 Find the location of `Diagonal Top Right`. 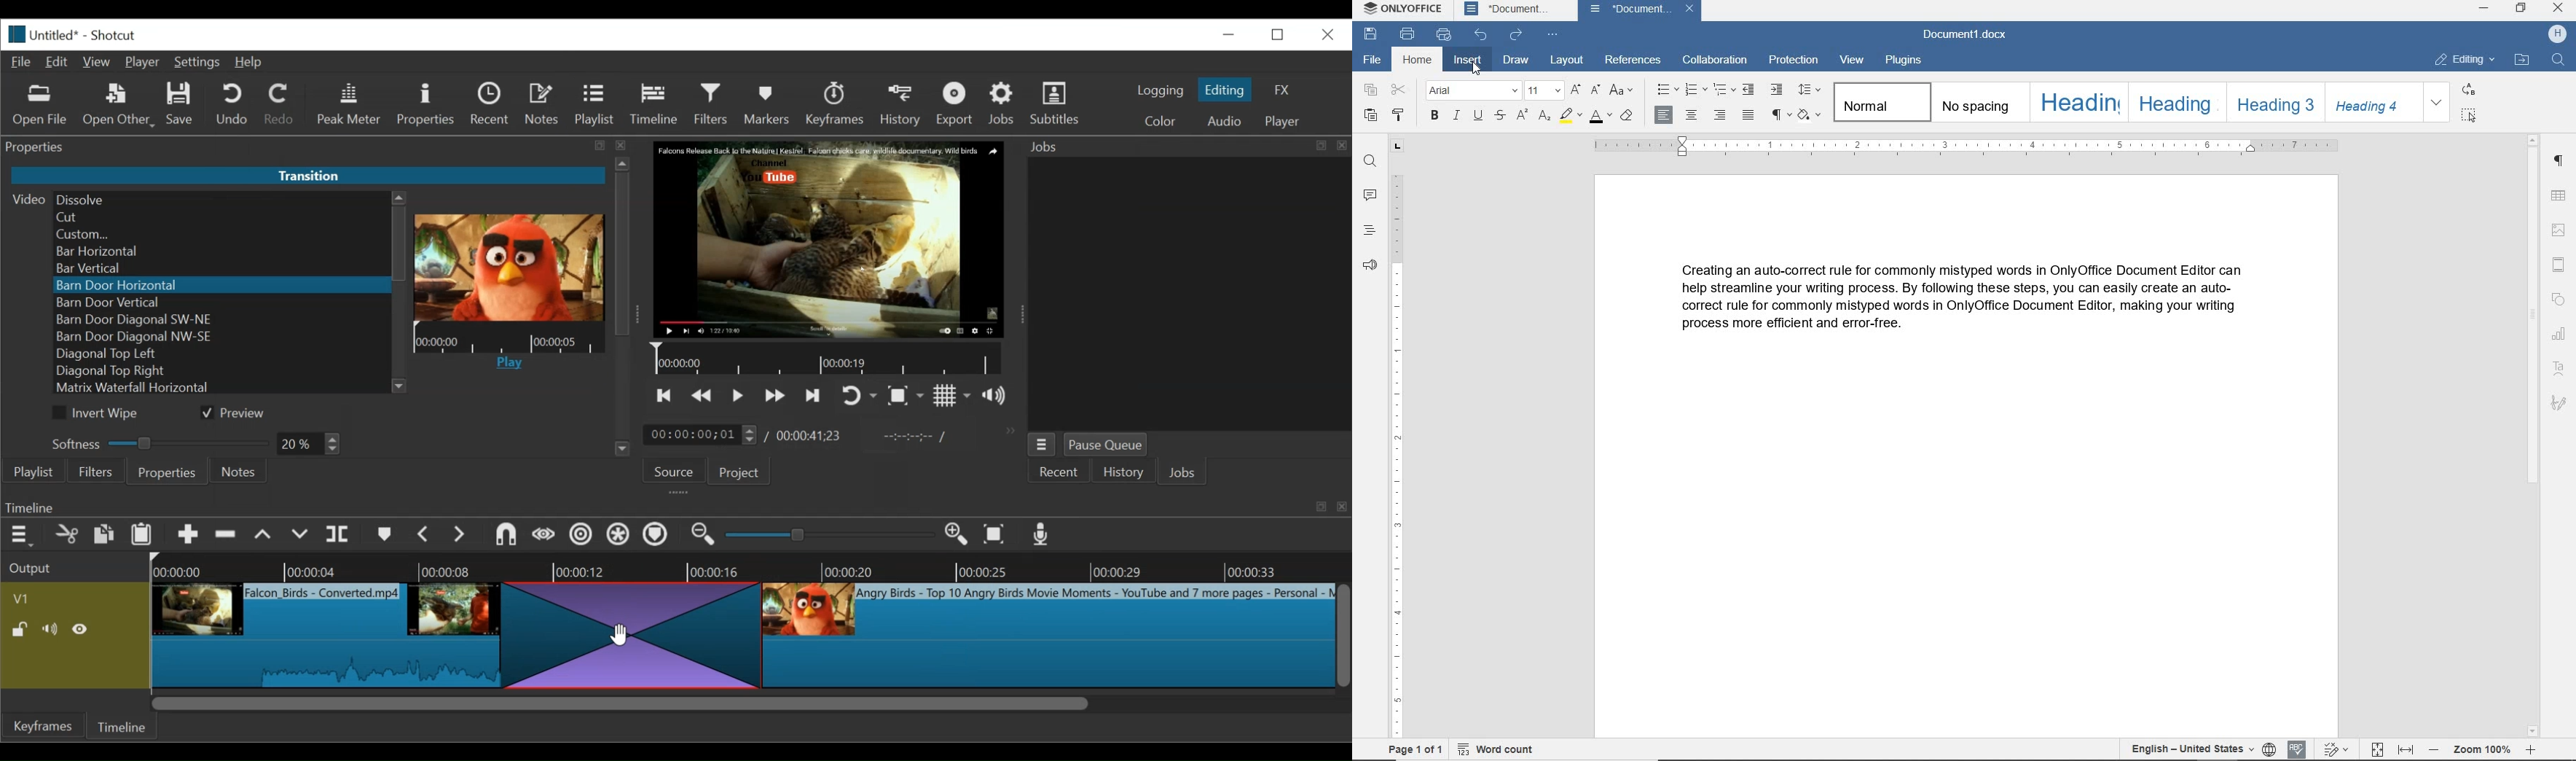

Diagonal Top Right is located at coordinates (223, 372).